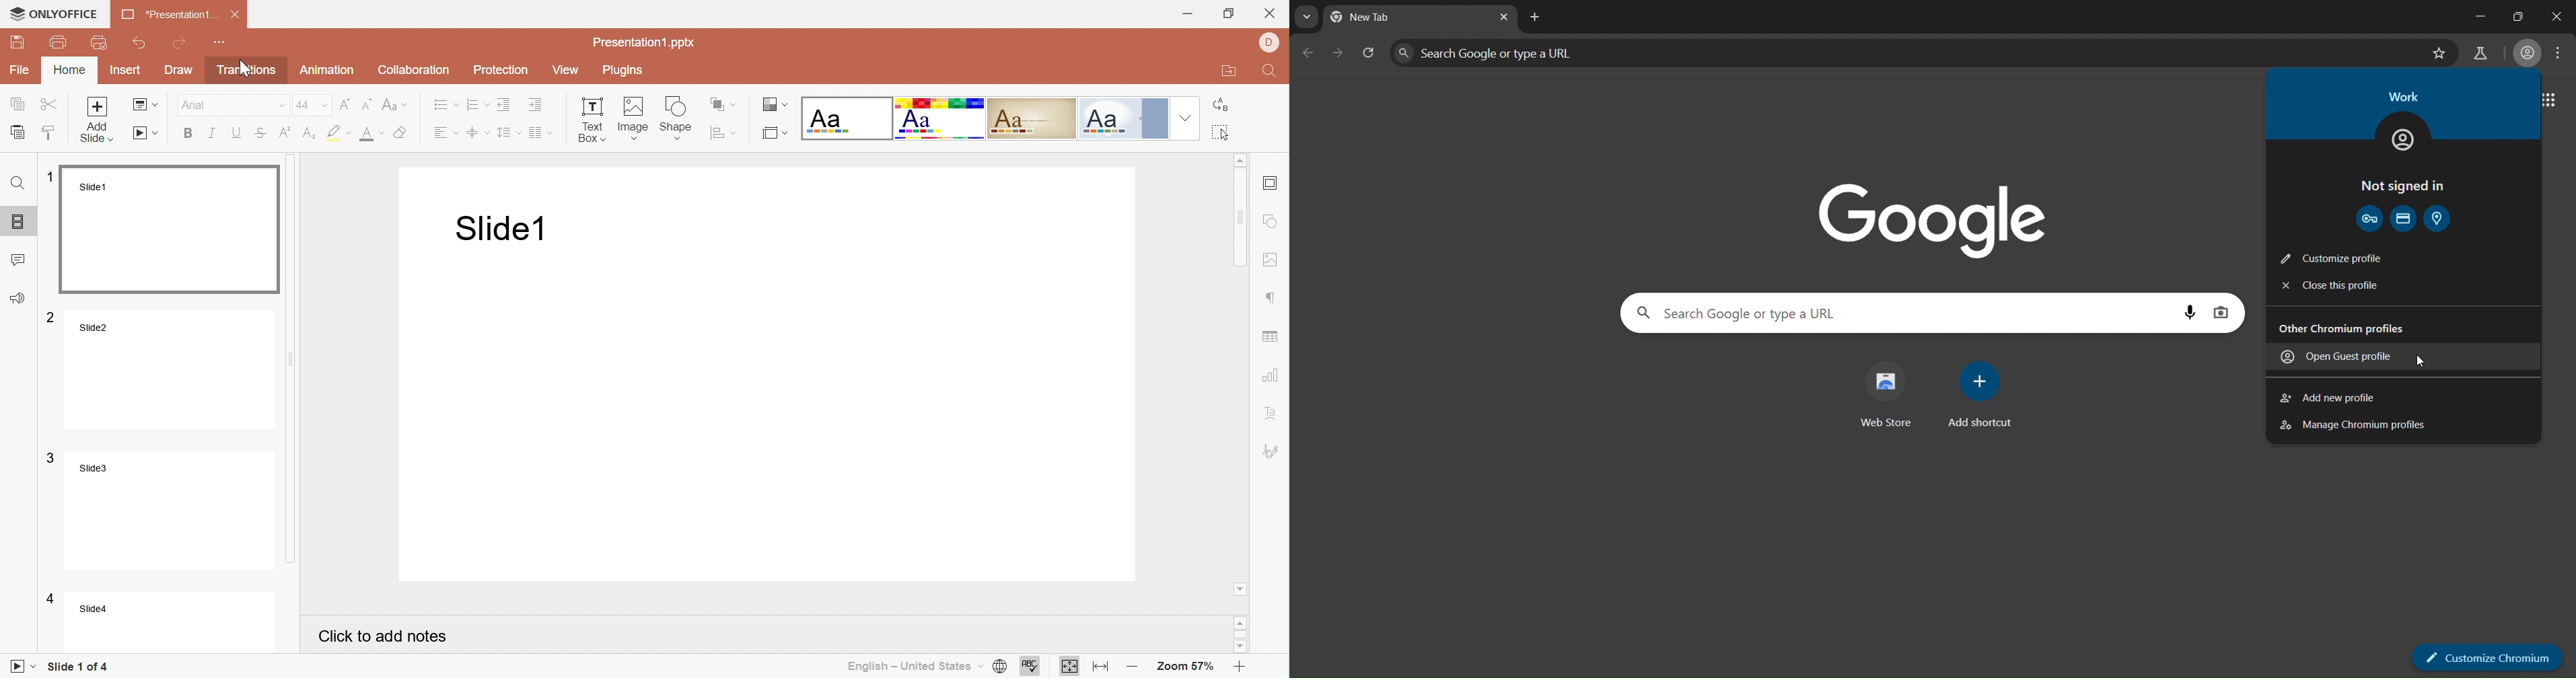 Image resolution: width=2576 pixels, height=700 pixels. What do you see at coordinates (367, 105) in the screenshot?
I see `Decrement font size` at bounding box center [367, 105].